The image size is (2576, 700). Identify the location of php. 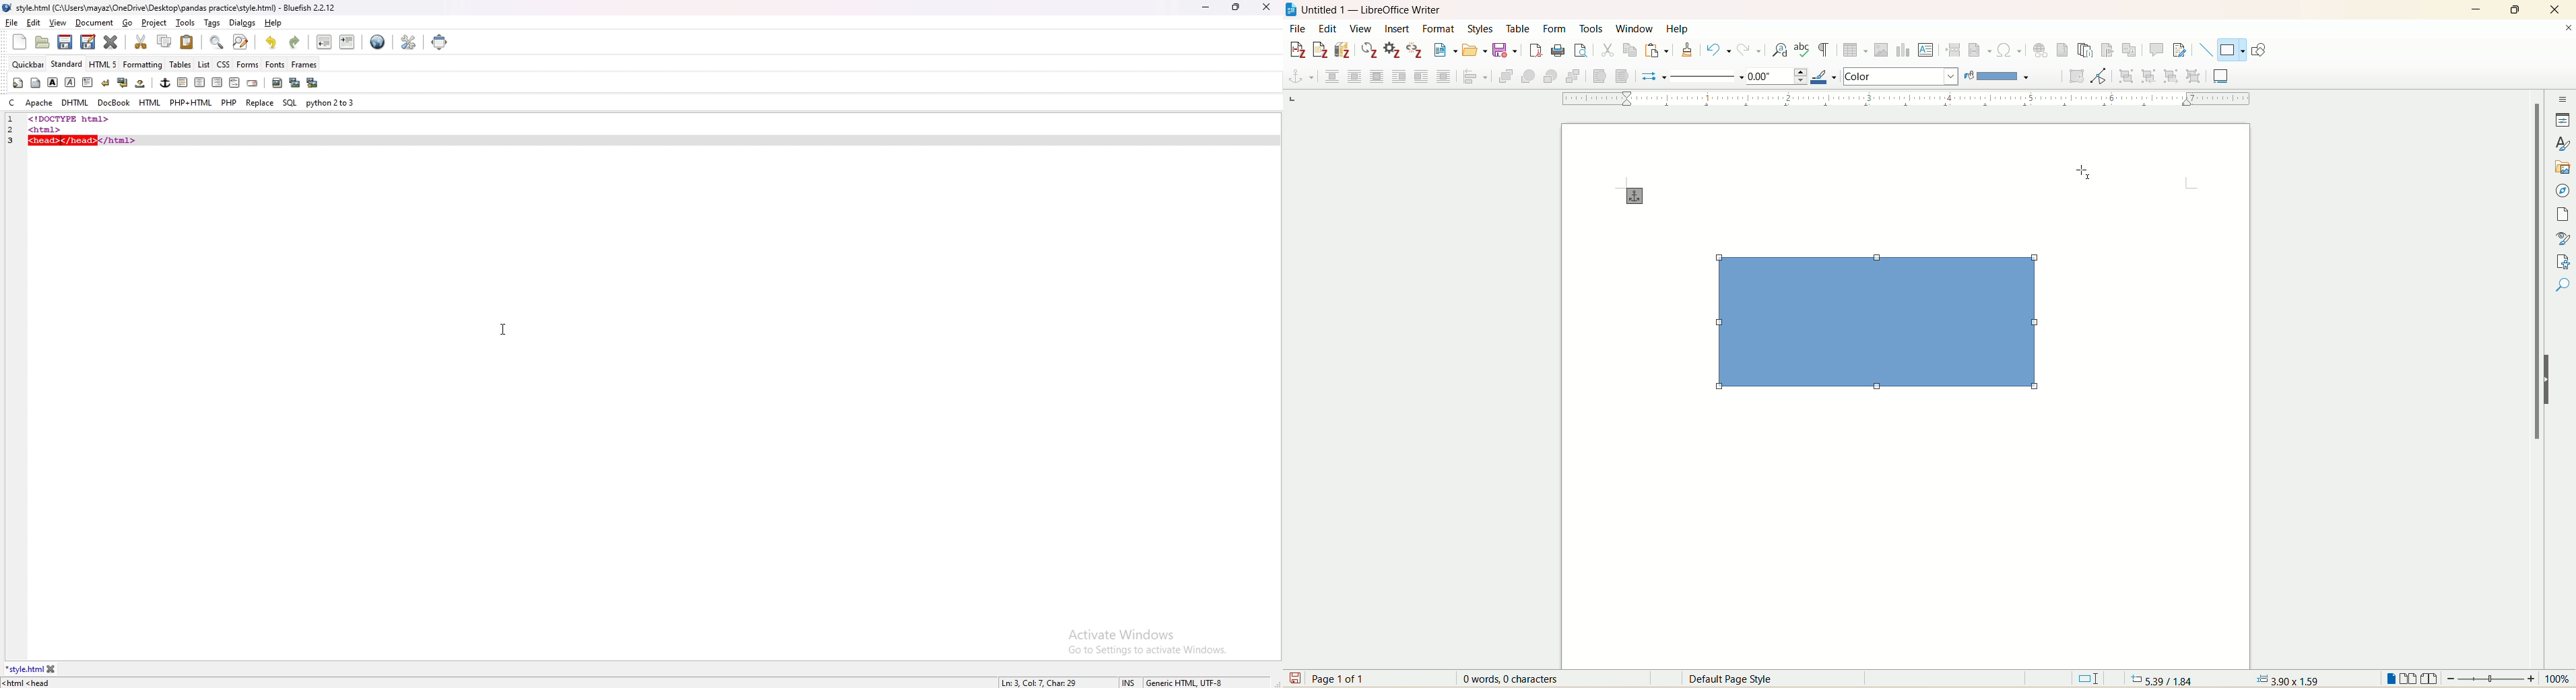
(229, 102).